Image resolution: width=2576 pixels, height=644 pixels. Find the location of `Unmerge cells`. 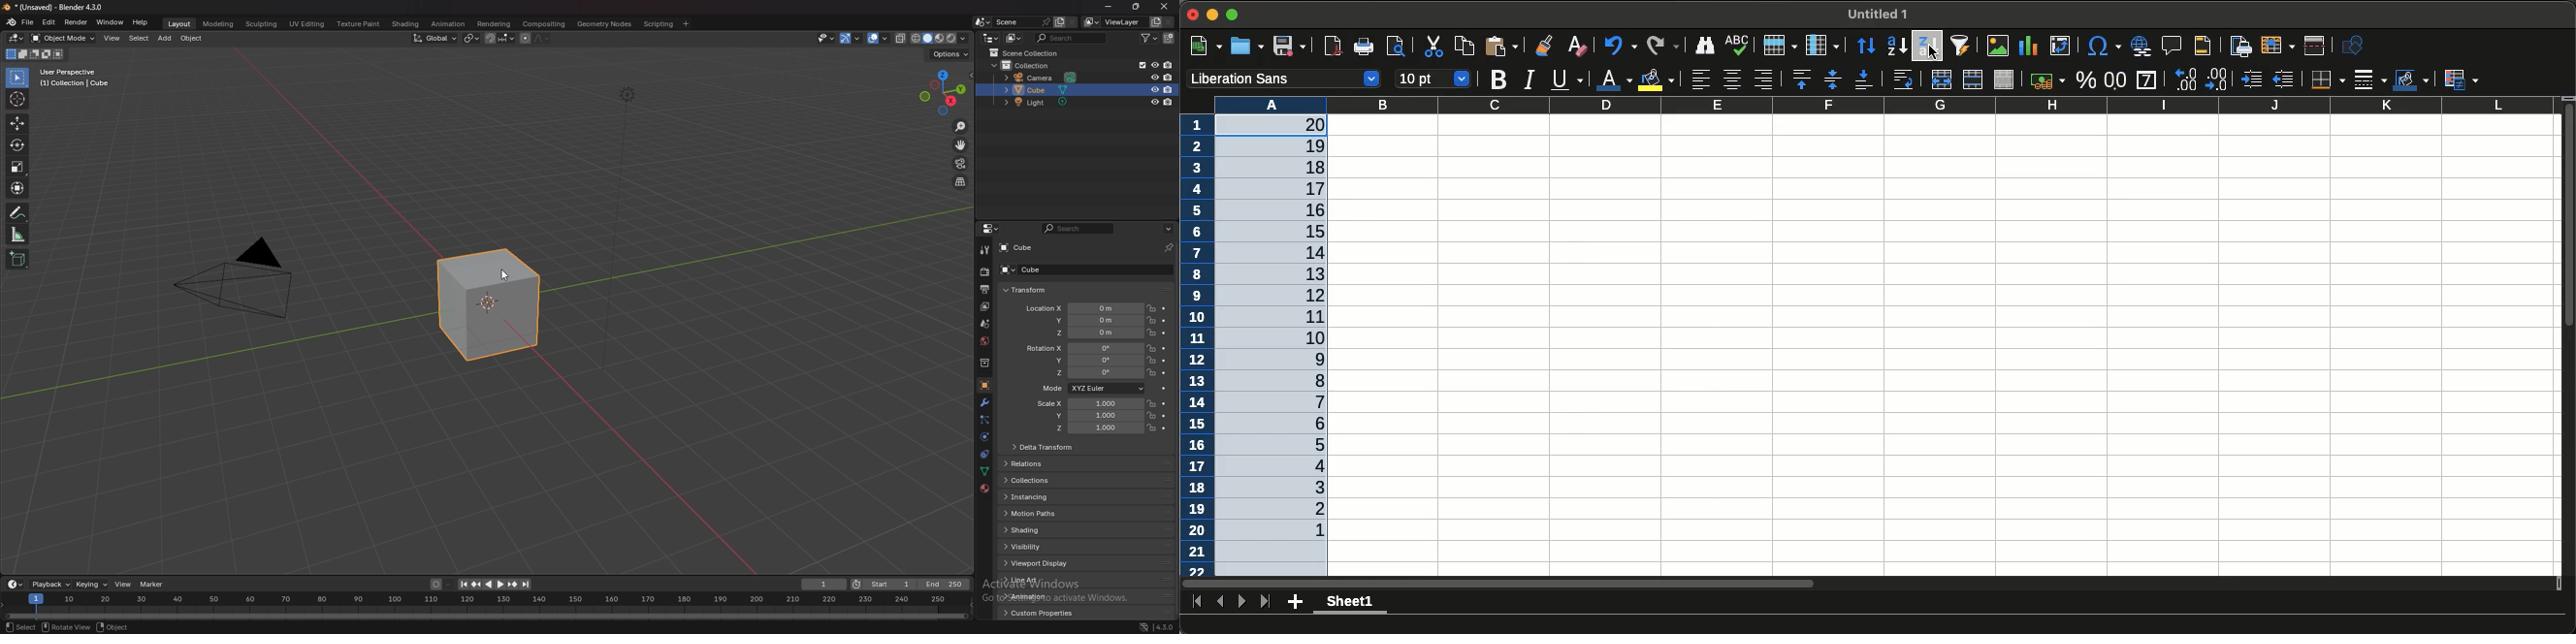

Unmerge cells is located at coordinates (2003, 79).